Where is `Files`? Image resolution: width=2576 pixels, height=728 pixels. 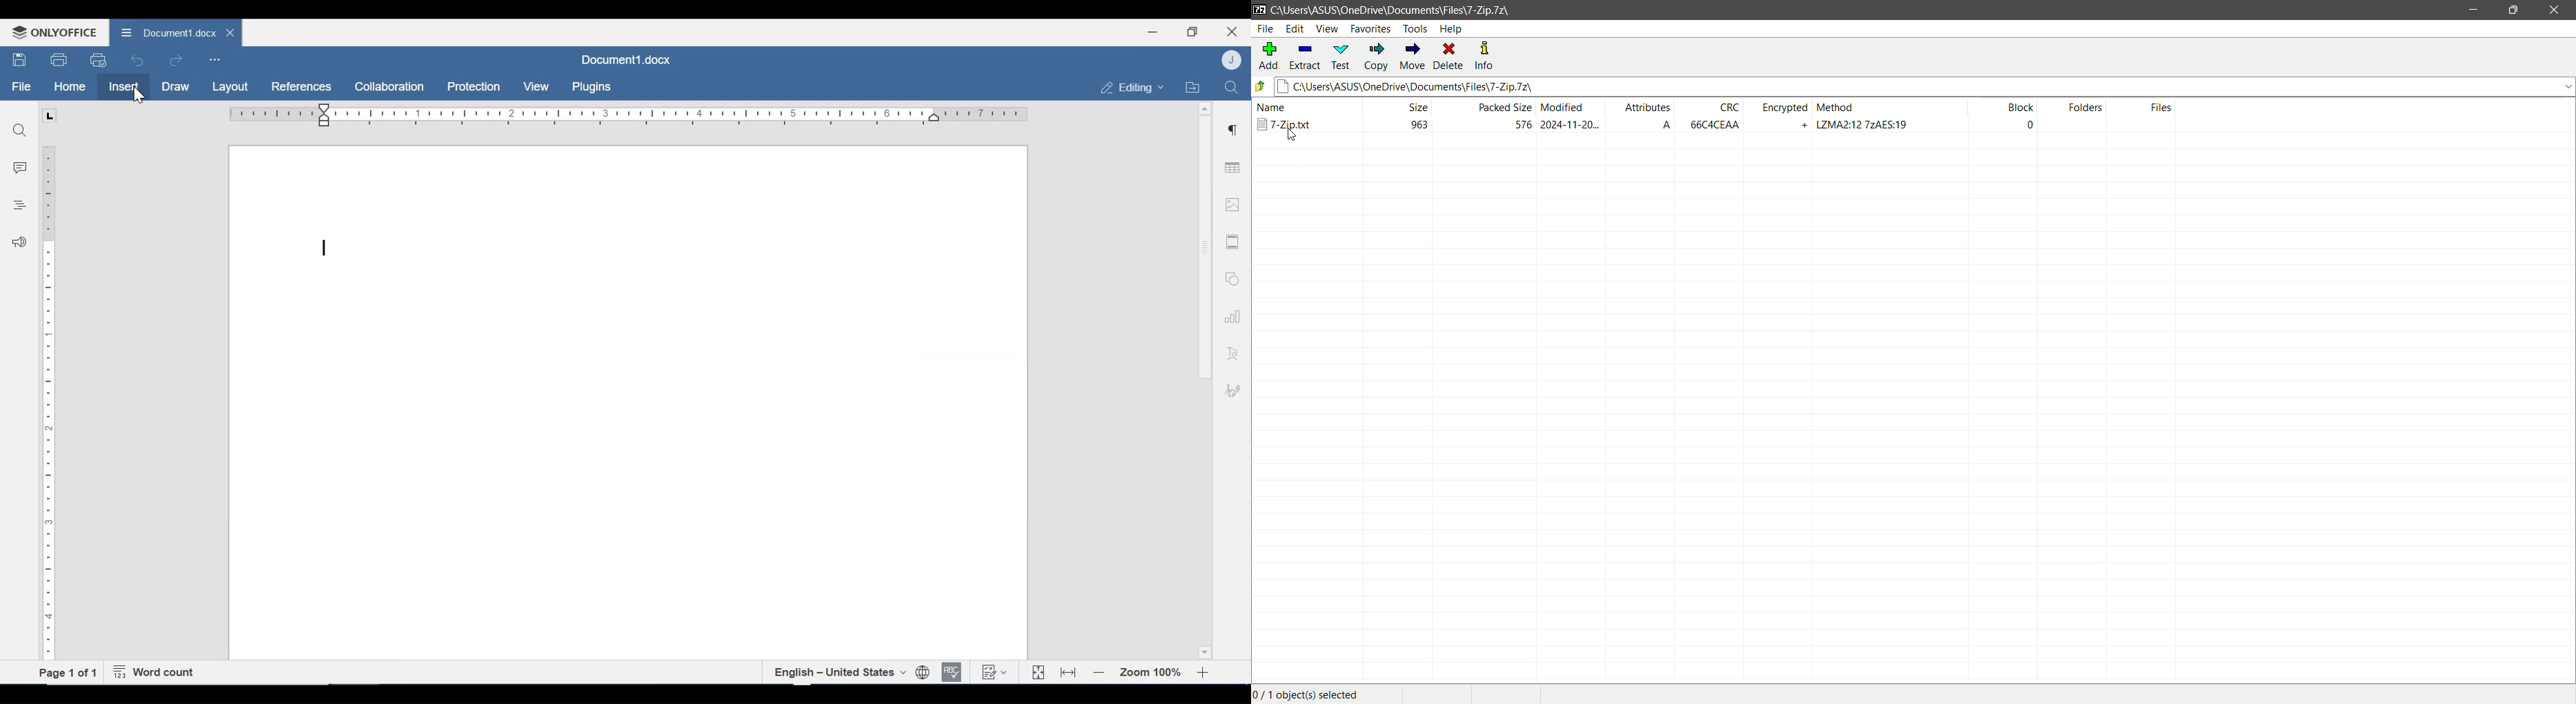
Files is located at coordinates (2154, 117).